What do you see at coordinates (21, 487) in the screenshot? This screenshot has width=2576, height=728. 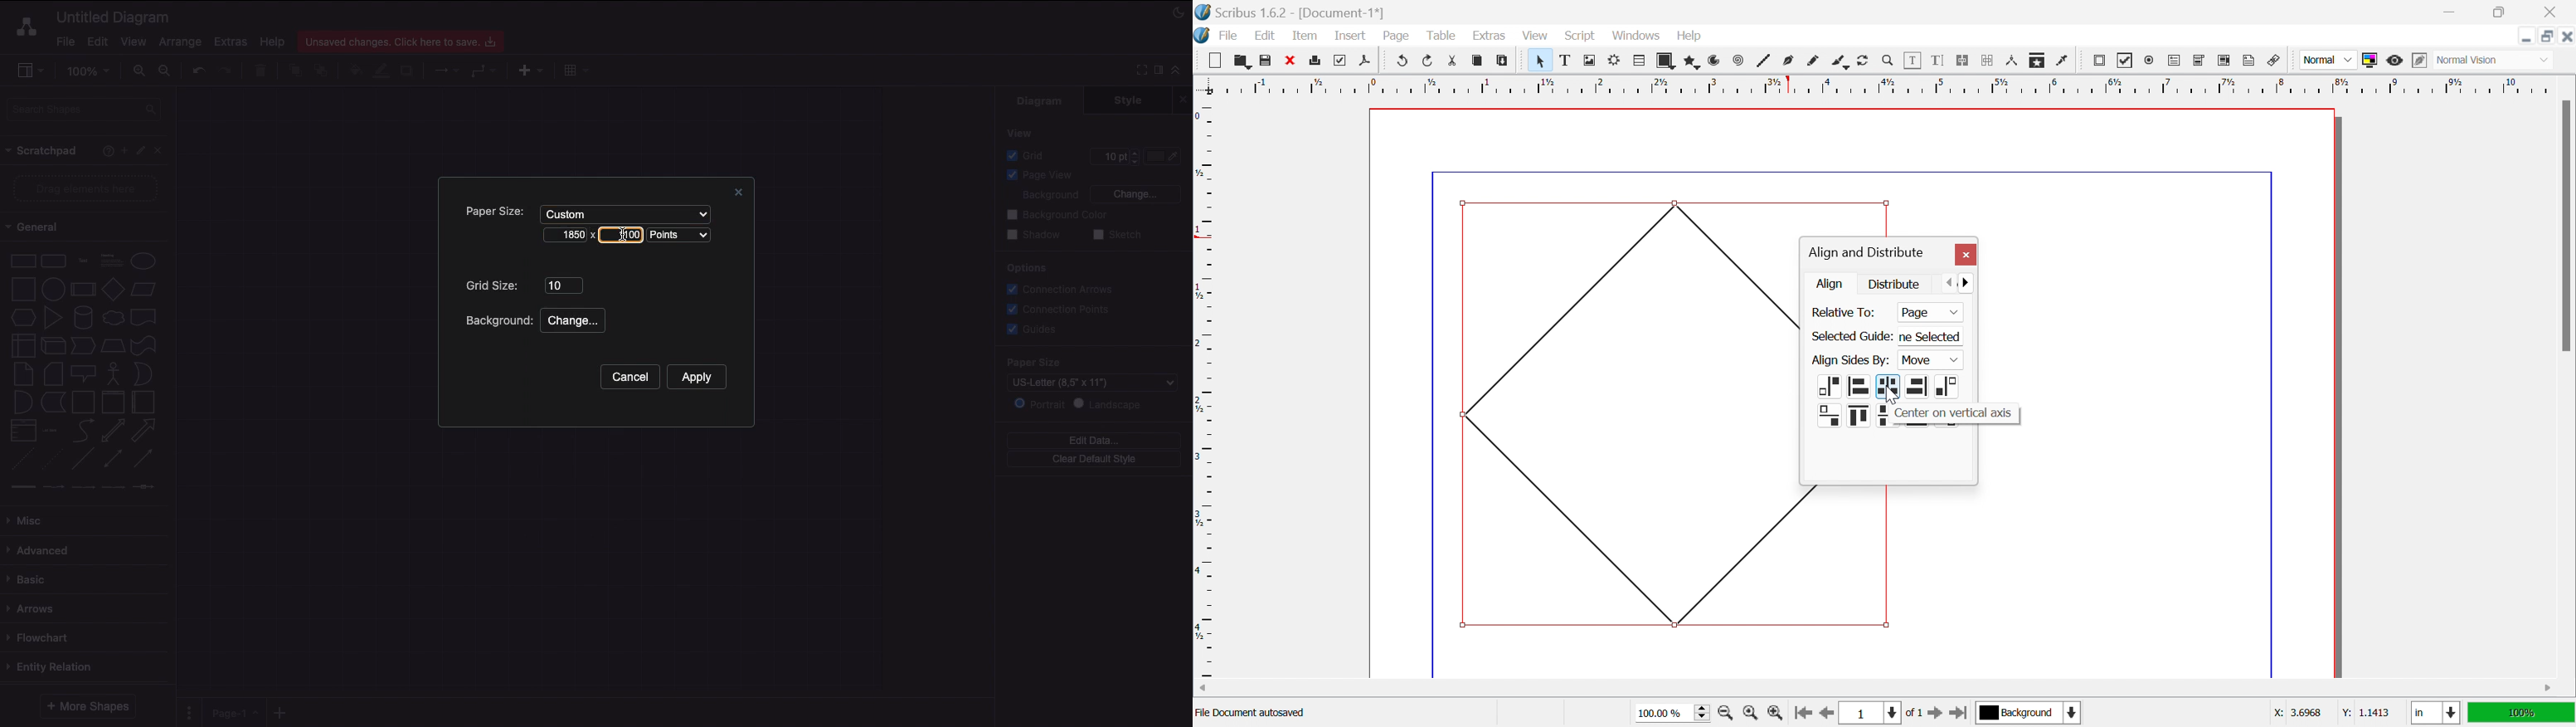 I see `connector 1` at bounding box center [21, 487].